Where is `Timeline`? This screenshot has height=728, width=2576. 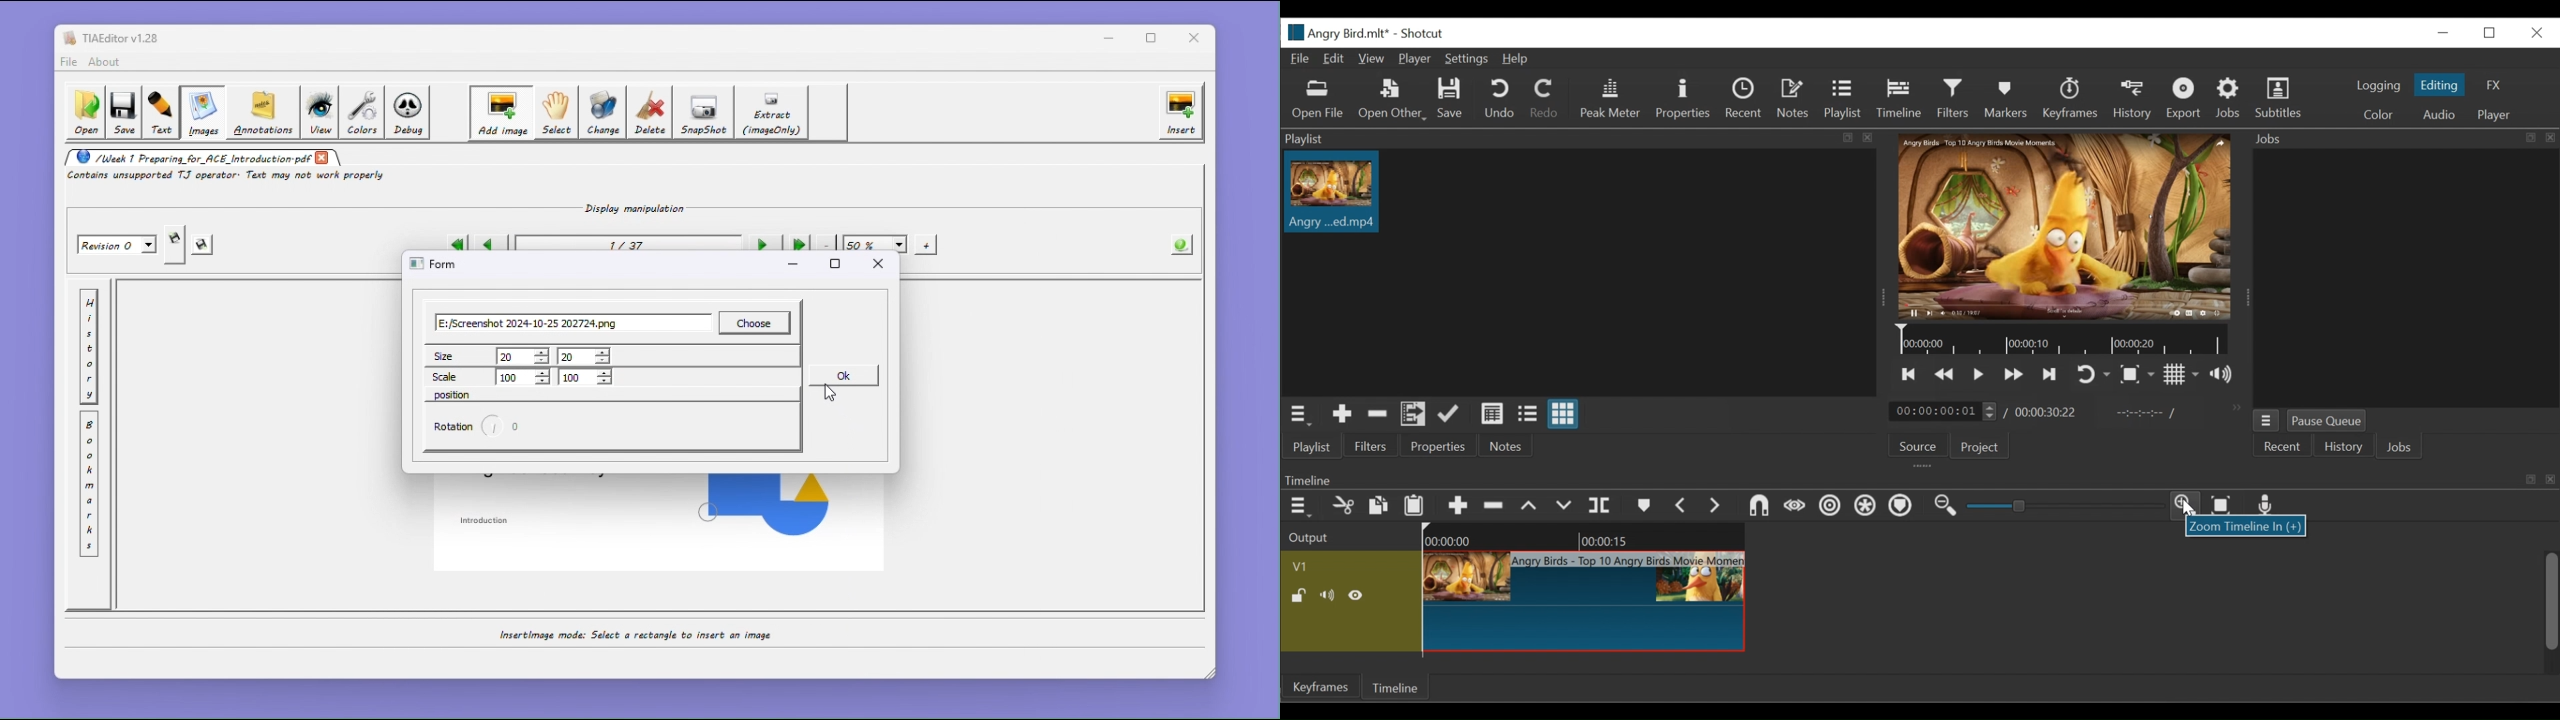 Timeline is located at coordinates (1899, 99).